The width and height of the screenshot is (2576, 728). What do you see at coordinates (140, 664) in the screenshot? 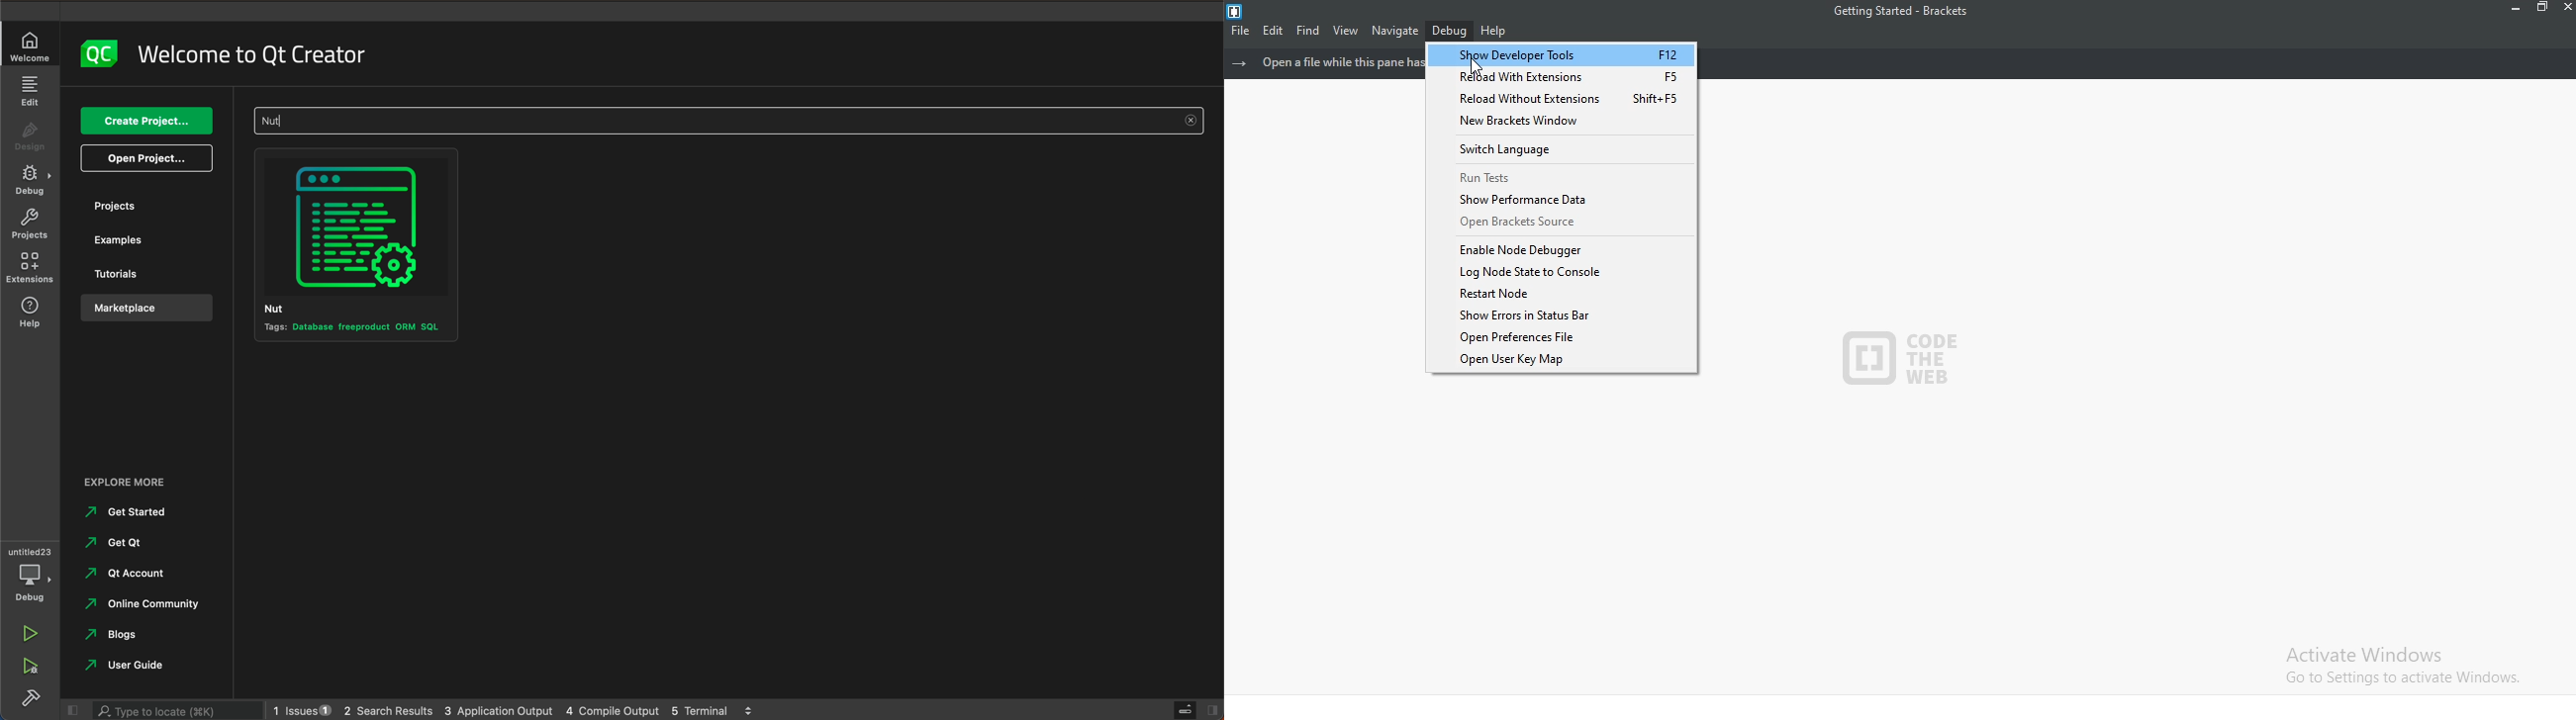
I see `` at bounding box center [140, 664].